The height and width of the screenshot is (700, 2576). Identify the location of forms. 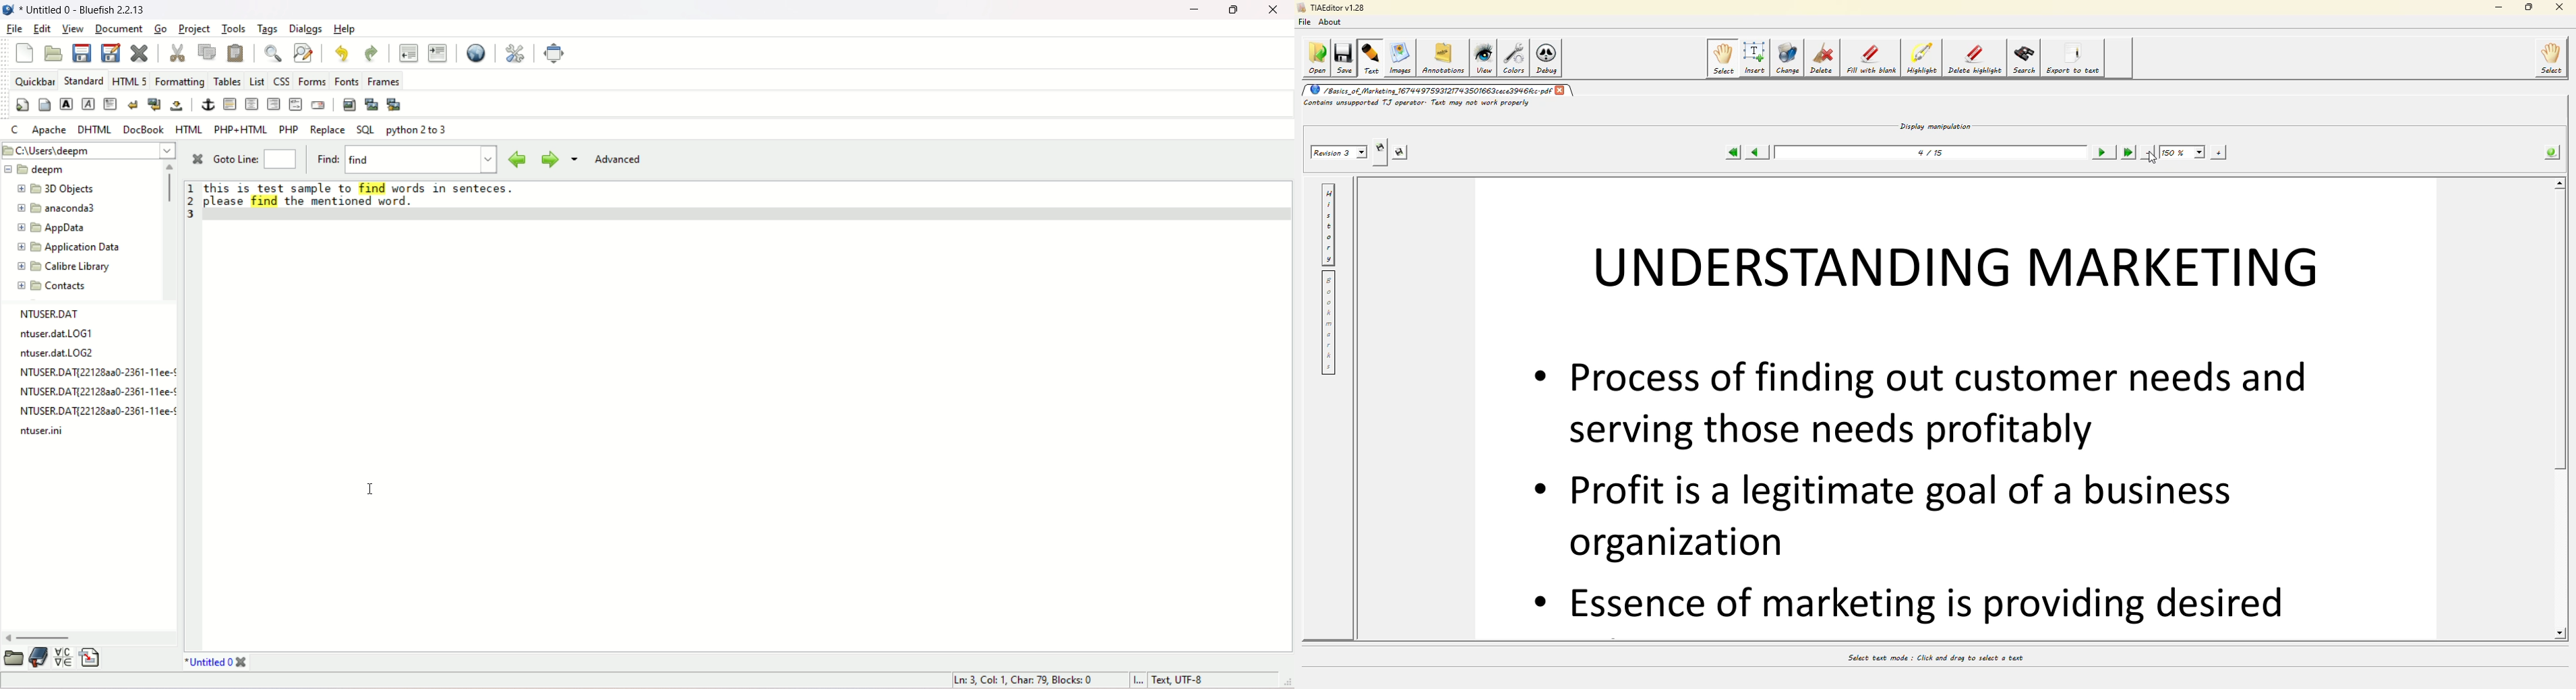
(313, 78).